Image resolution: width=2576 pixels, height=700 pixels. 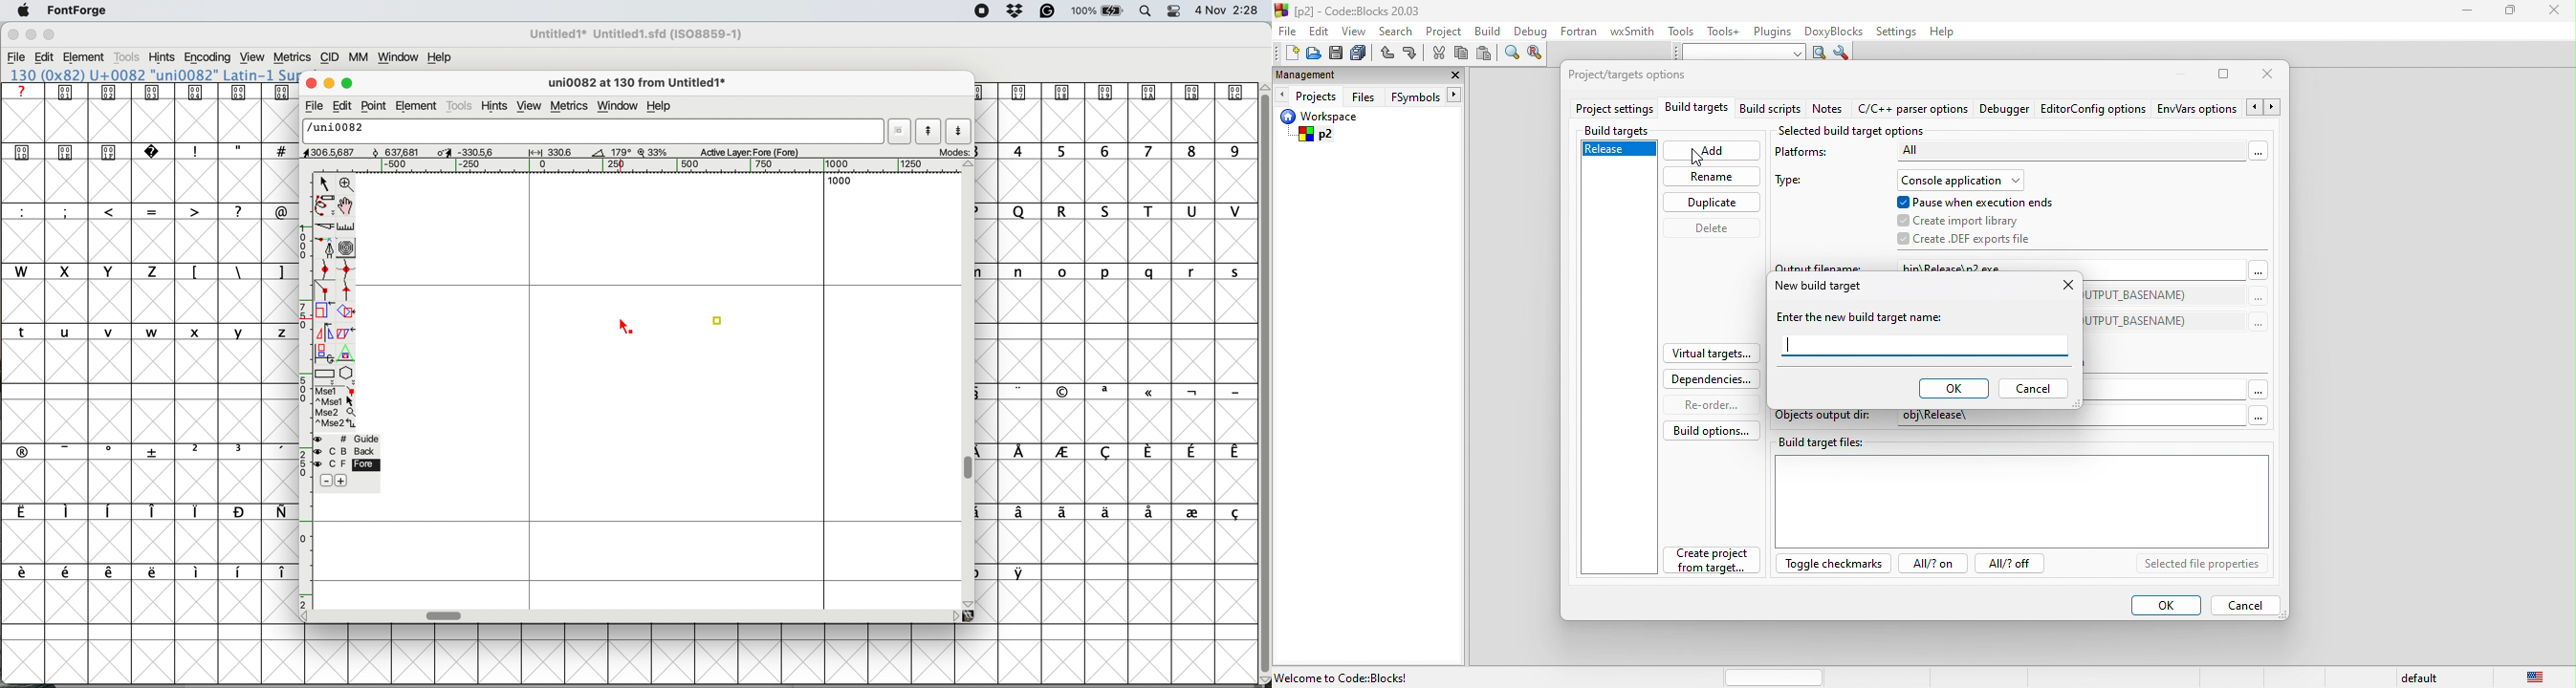 I want to click on duplicate, so click(x=1714, y=204).